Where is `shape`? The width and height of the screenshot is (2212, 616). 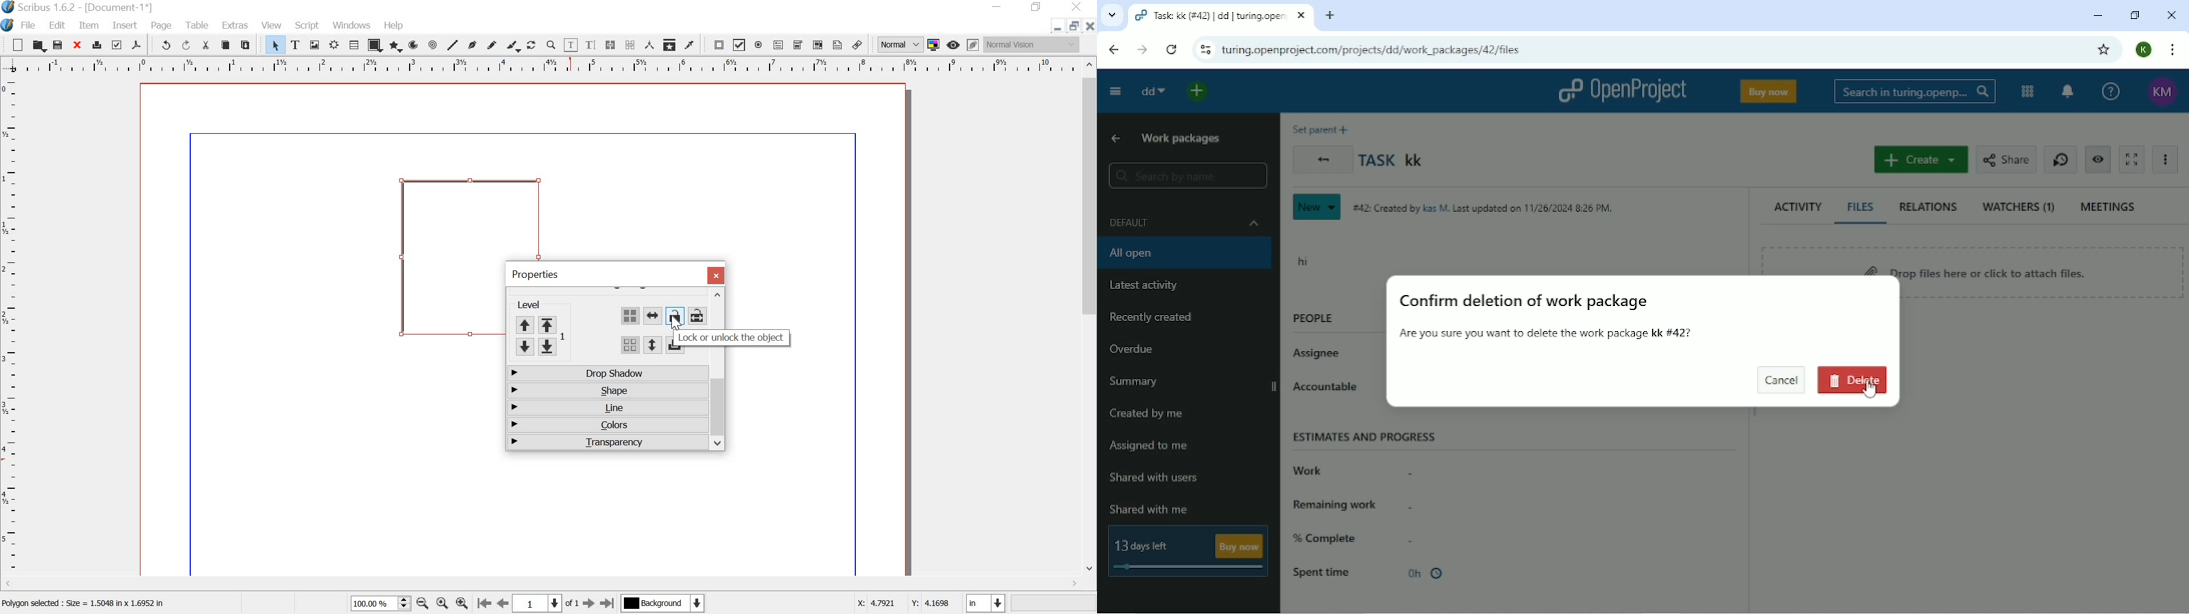 shape is located at coordinates (606, 389).